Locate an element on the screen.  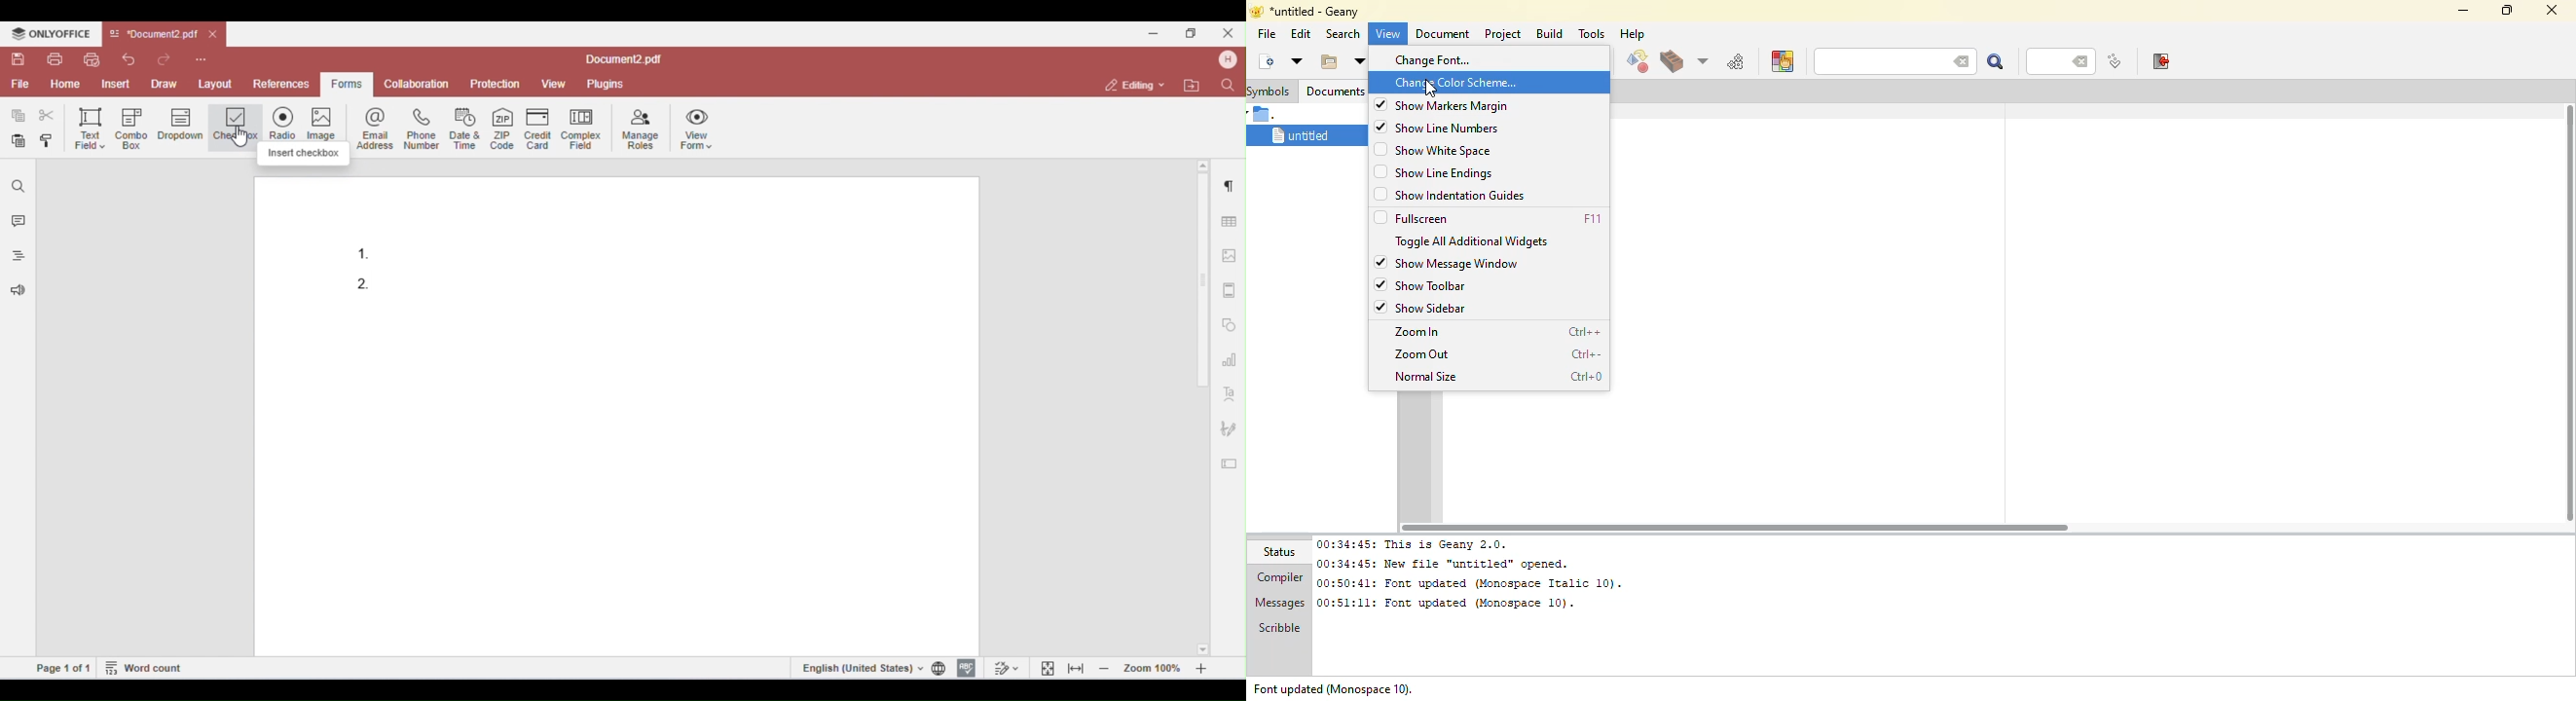
enabled is located at coordinates (1380, 126).